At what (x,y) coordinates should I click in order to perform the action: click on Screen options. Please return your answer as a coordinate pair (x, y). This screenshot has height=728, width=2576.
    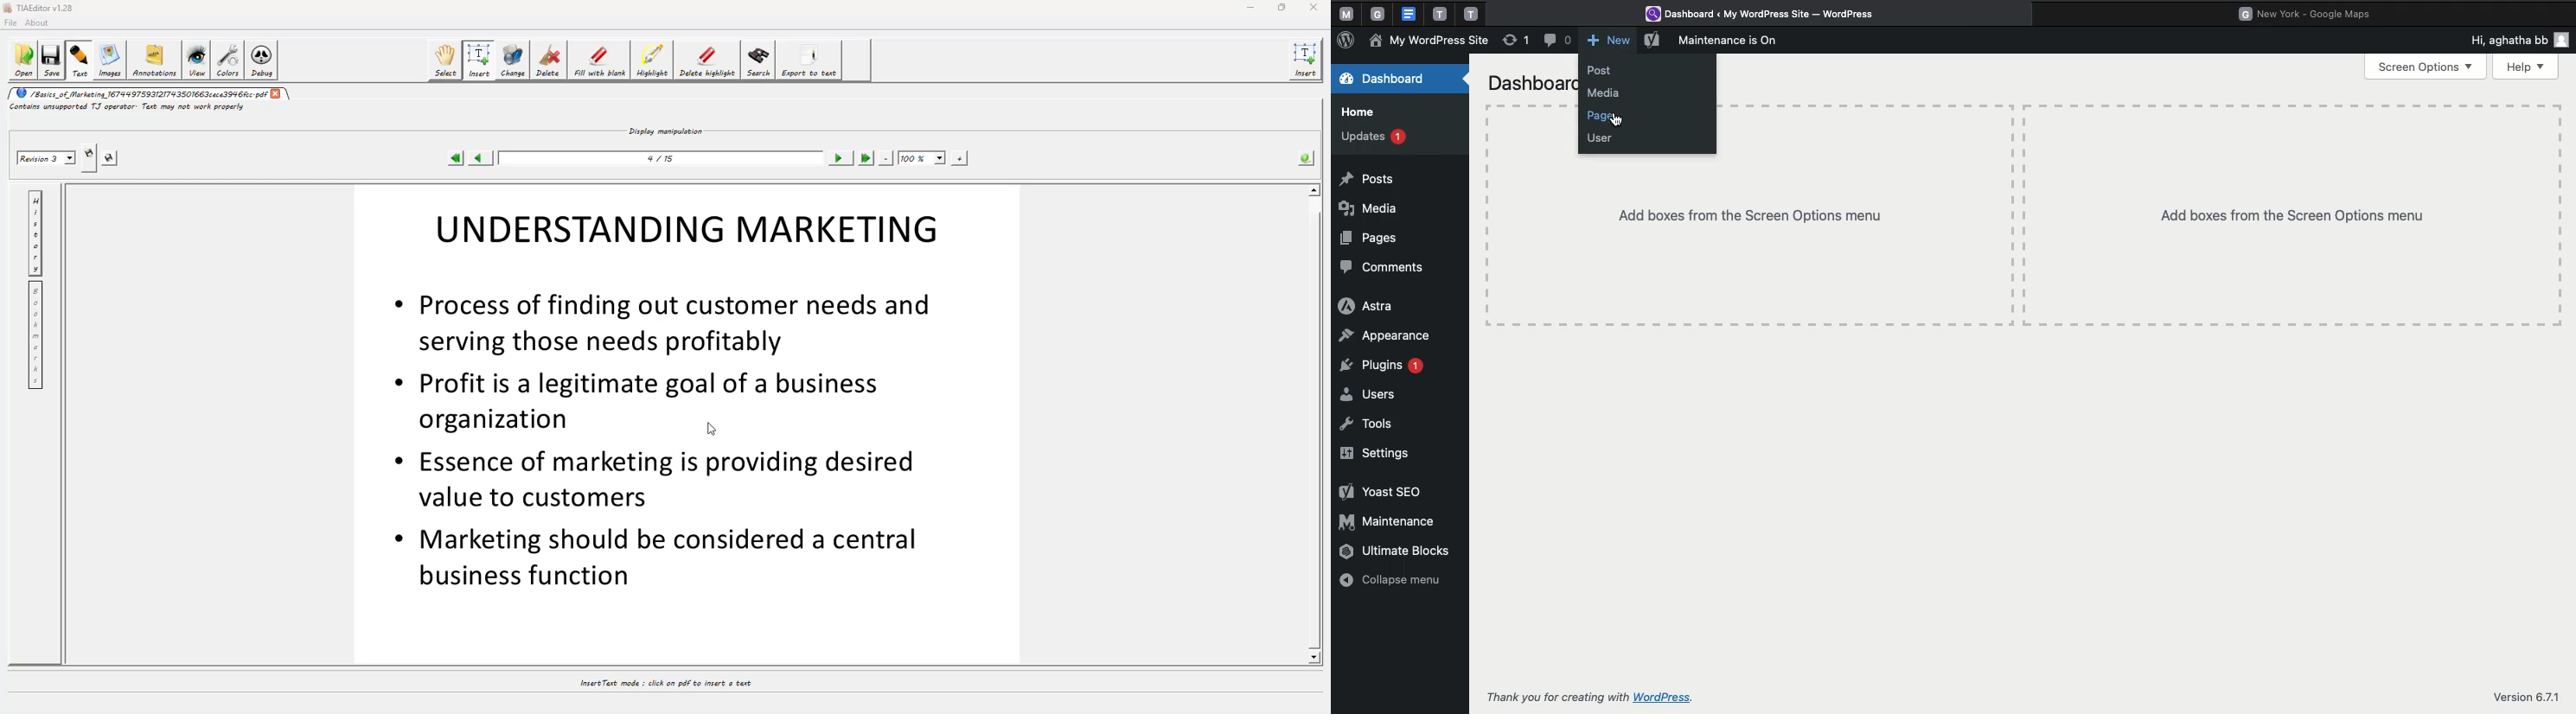
    Looking at the image, I should click on (2426, 67).